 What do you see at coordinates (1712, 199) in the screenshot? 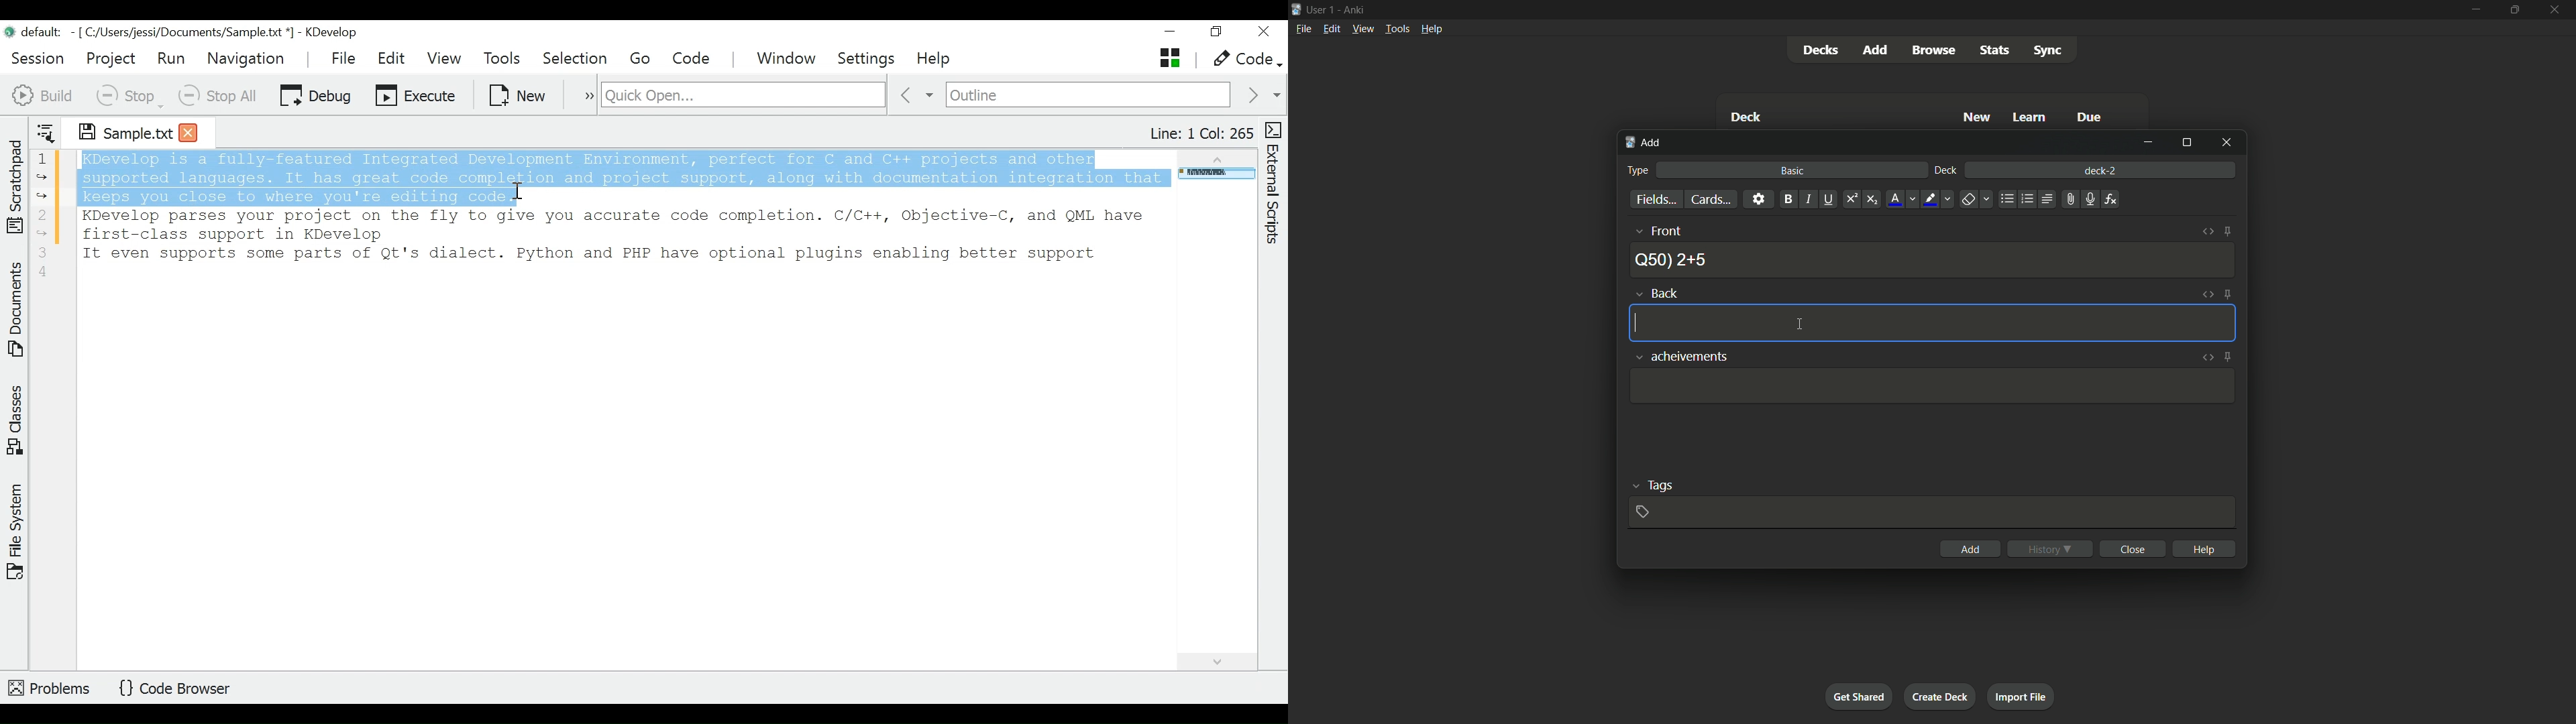
I see `cards` at bounding box center [1712, 199].